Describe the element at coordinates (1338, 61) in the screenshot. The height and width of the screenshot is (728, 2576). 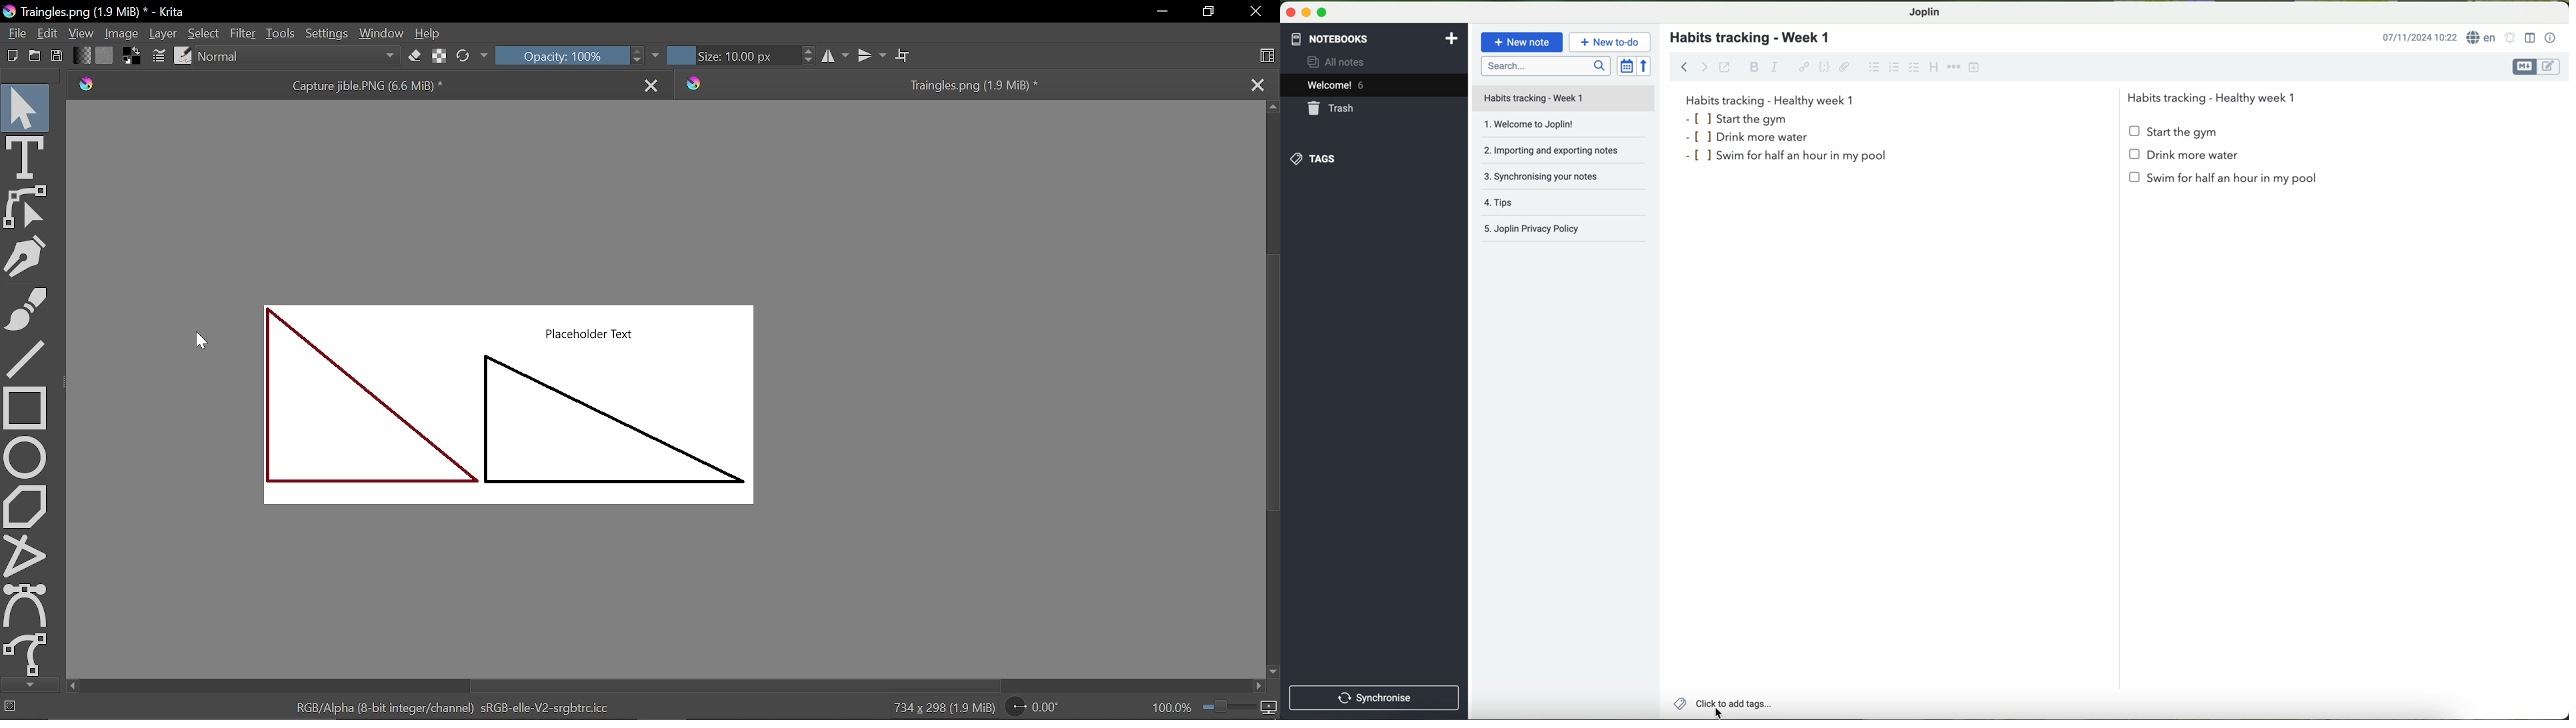
I see `all notes` at that location.